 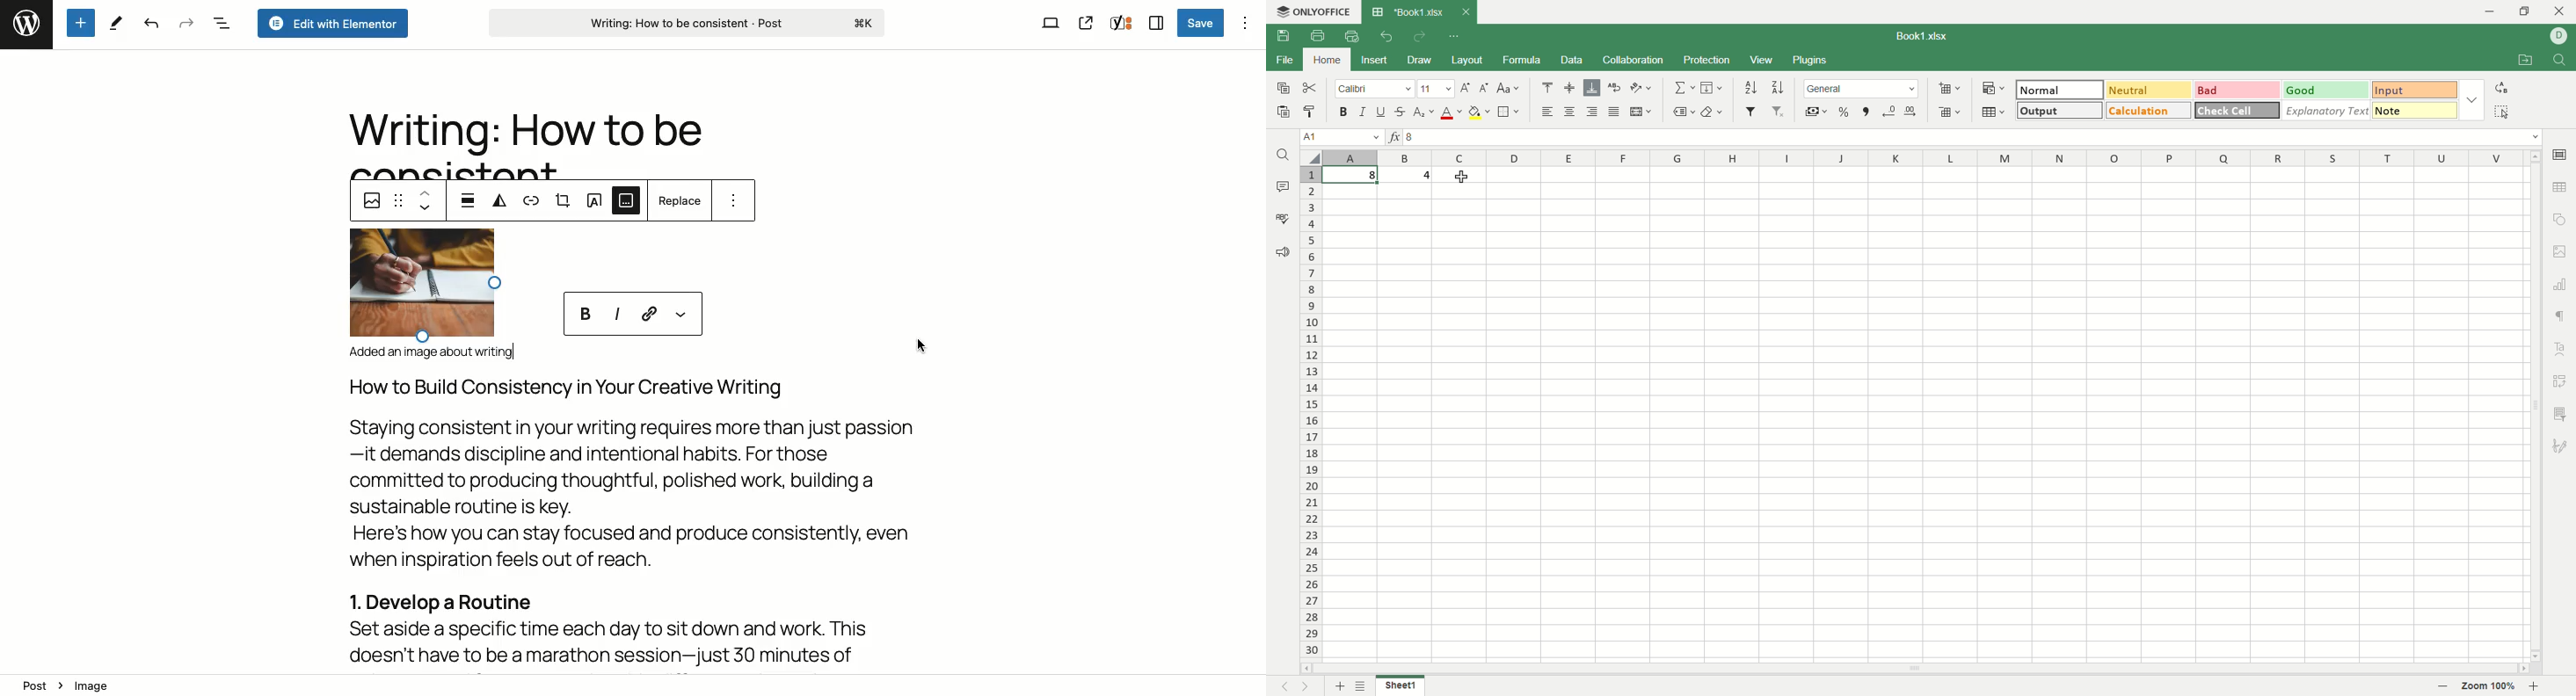 I want to click on summation, so click(x=1684, y=87).